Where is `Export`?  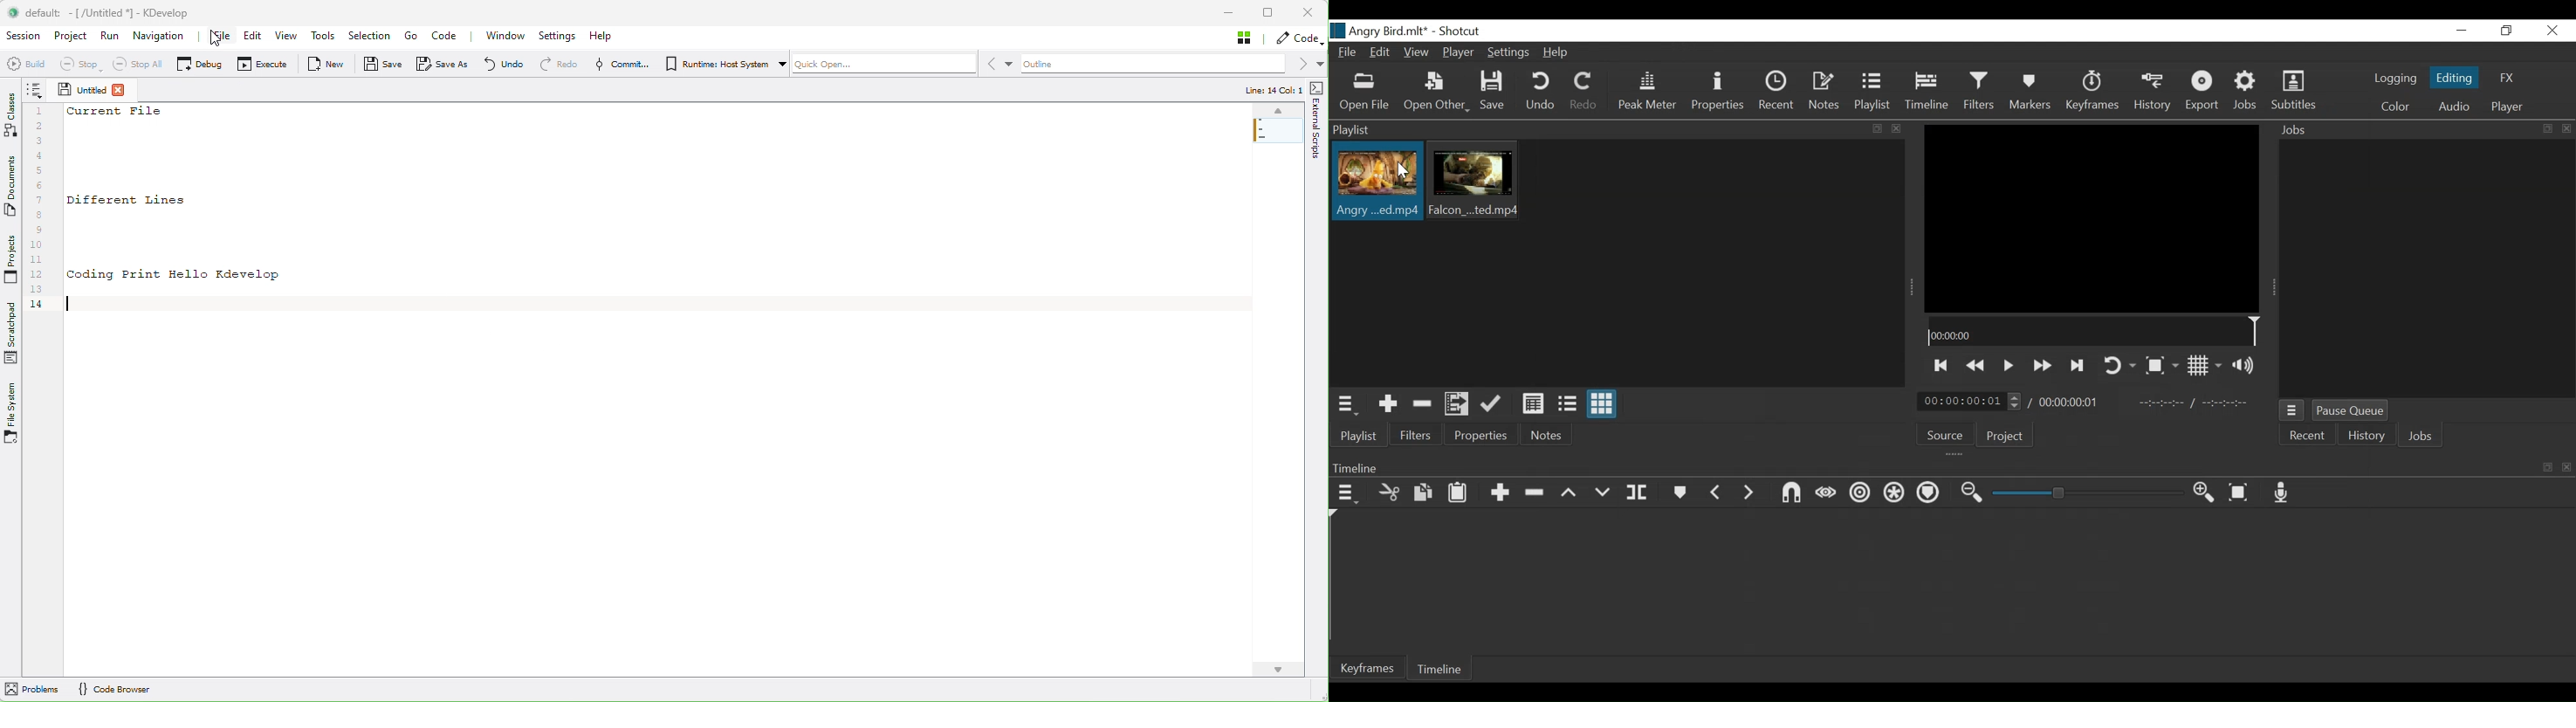 Export is located at coordinates (2205, 92).